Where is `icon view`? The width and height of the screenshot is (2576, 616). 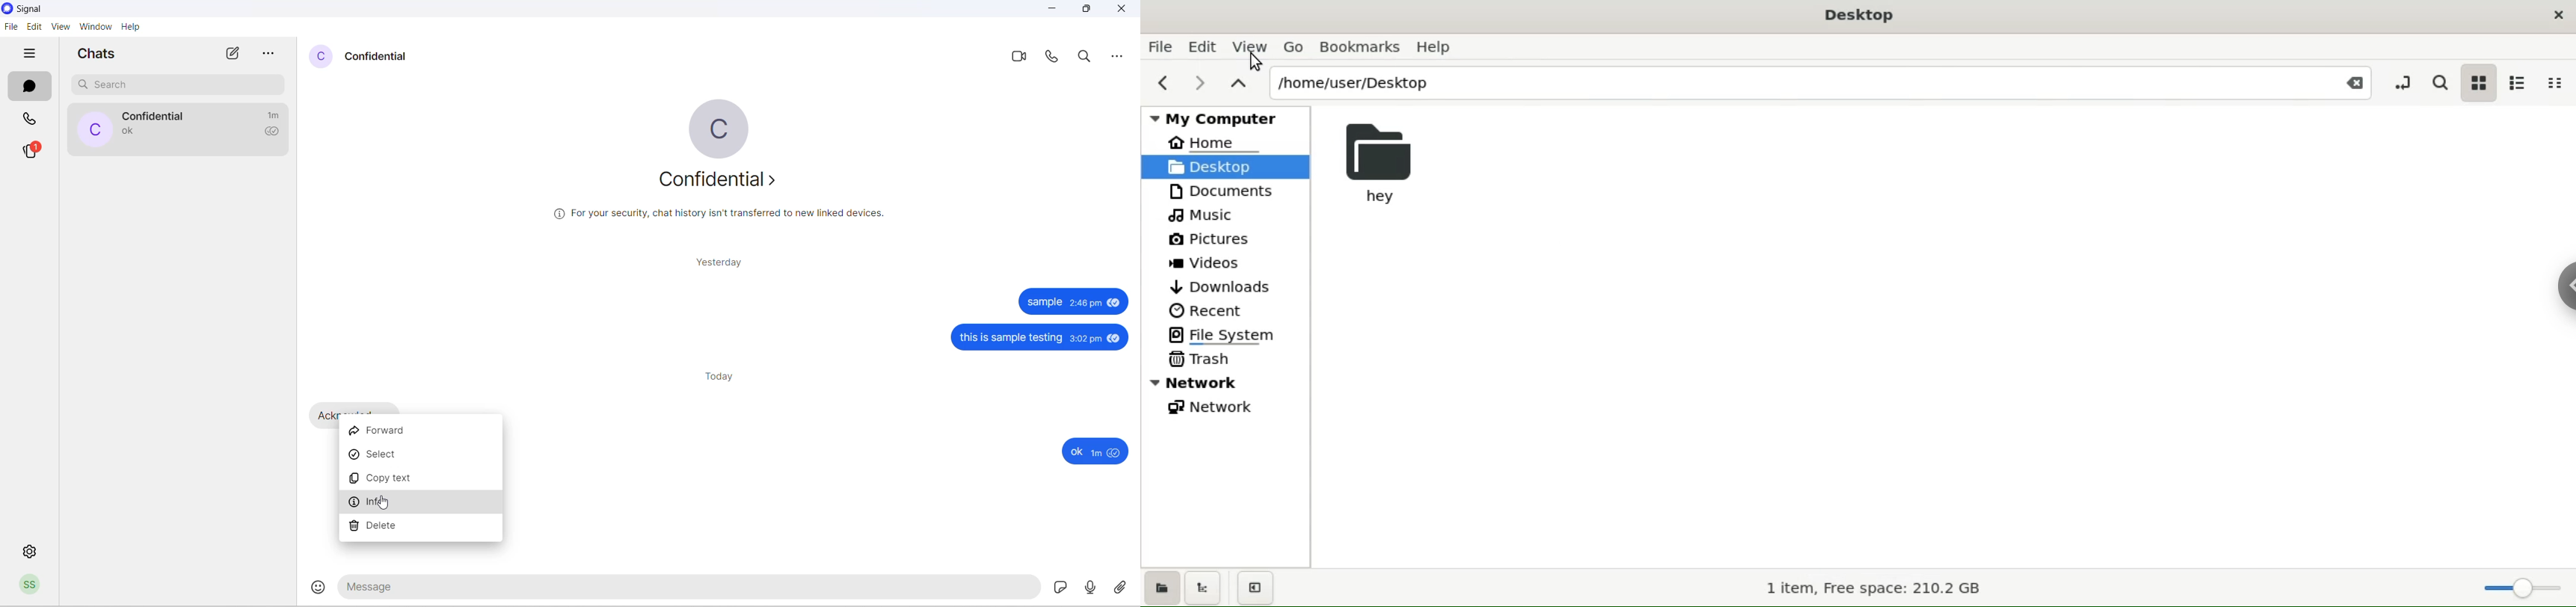 icon view is located at coordinates (2480, 85).